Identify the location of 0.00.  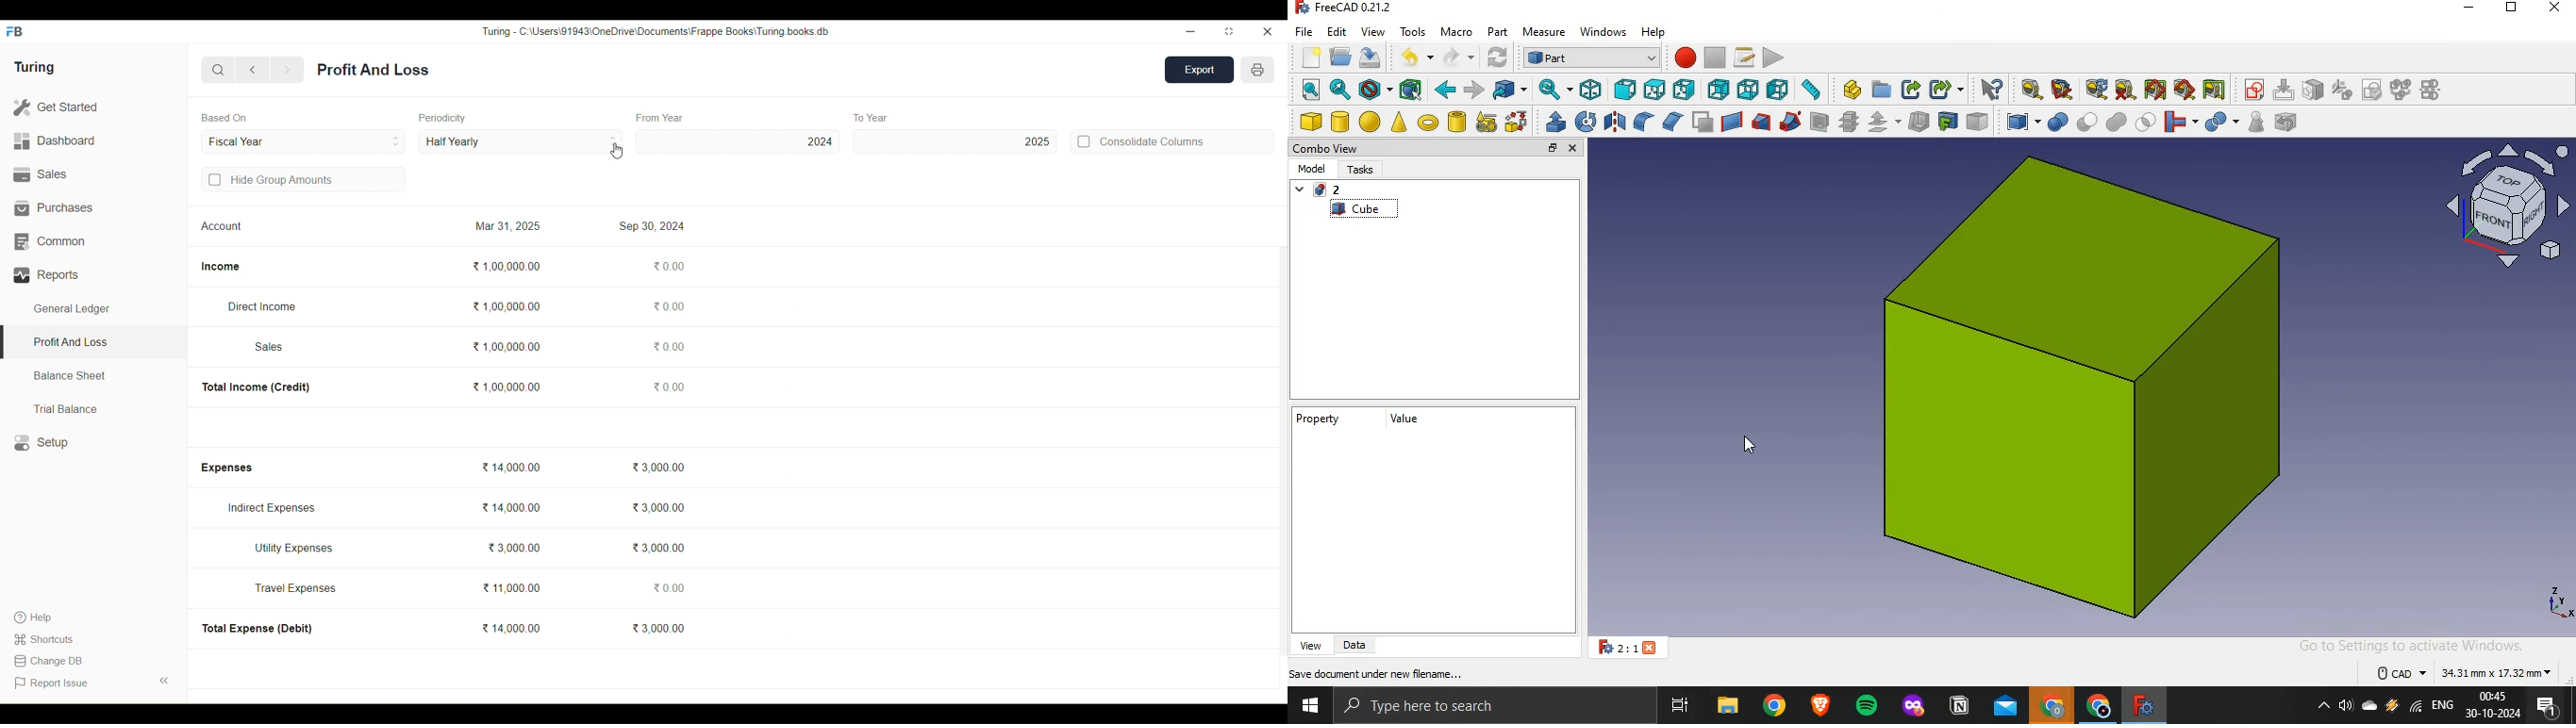
(668, 346).